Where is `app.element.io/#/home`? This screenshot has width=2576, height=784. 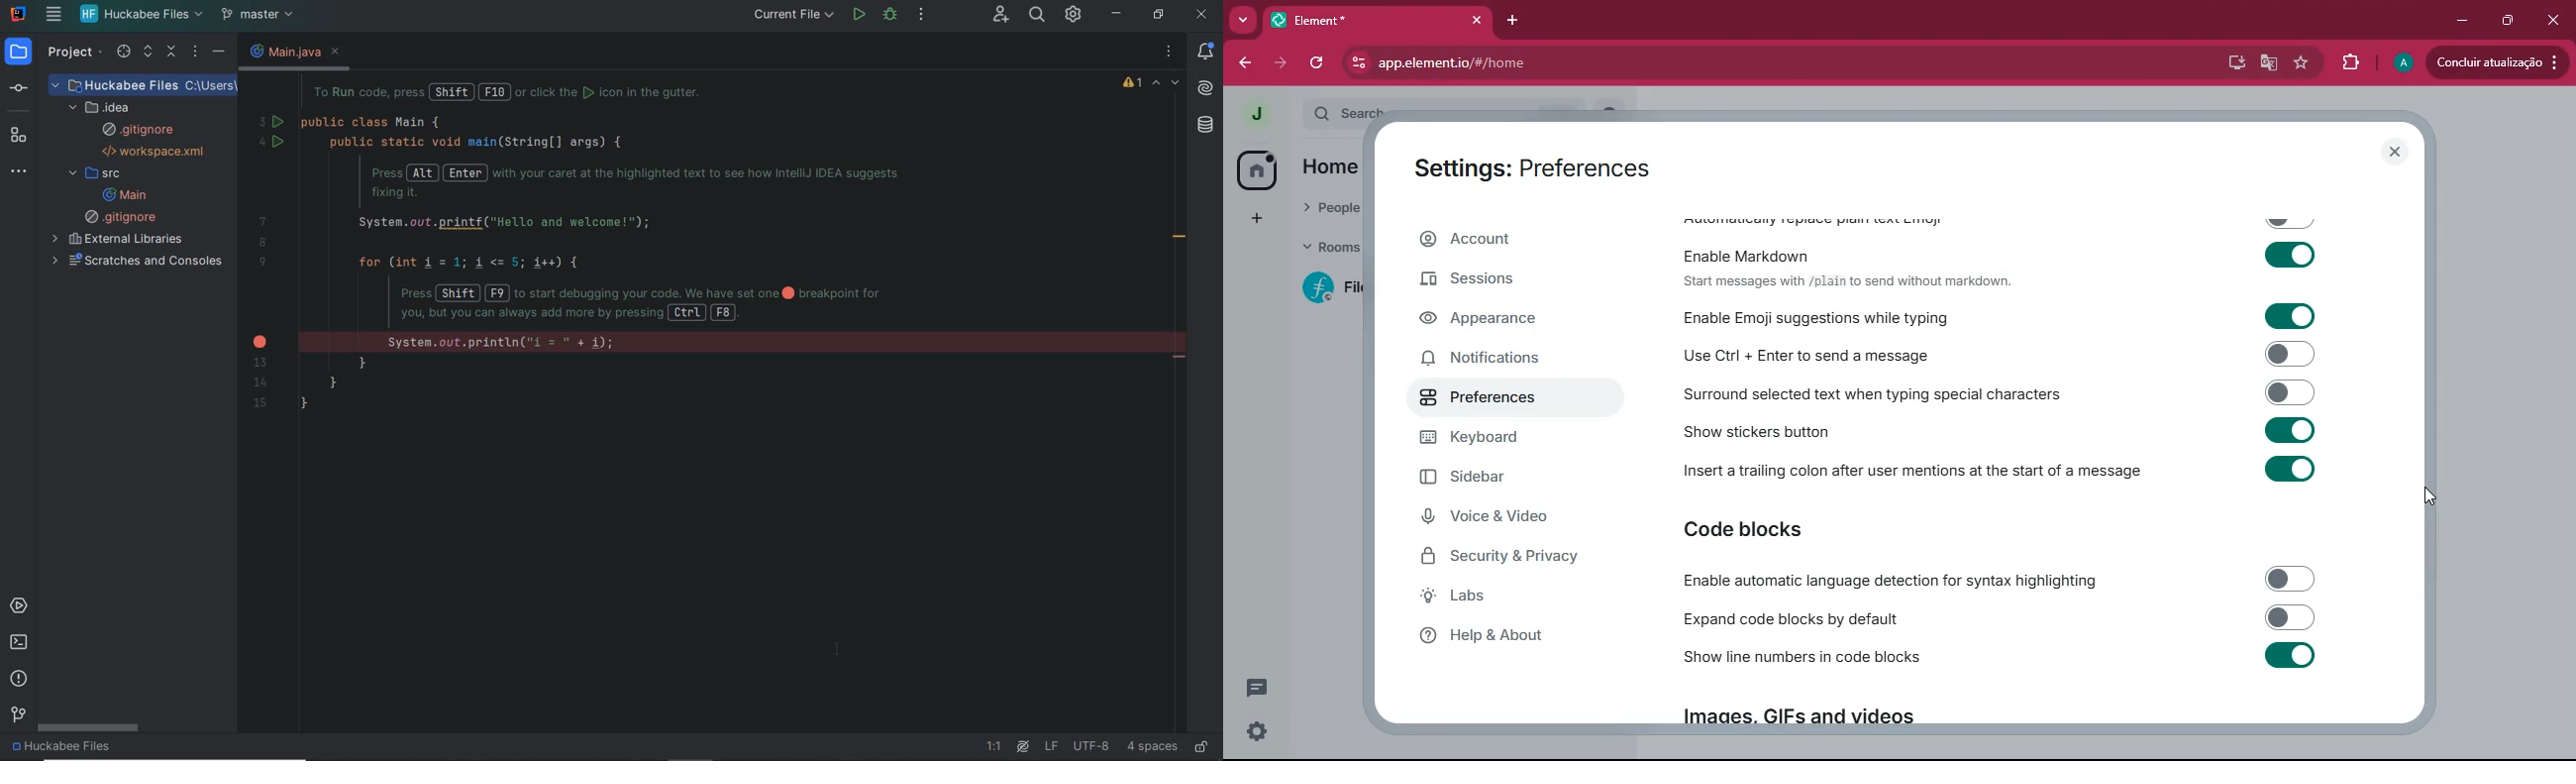
app.element.io/#/home is located at coordinates (1534, 64).